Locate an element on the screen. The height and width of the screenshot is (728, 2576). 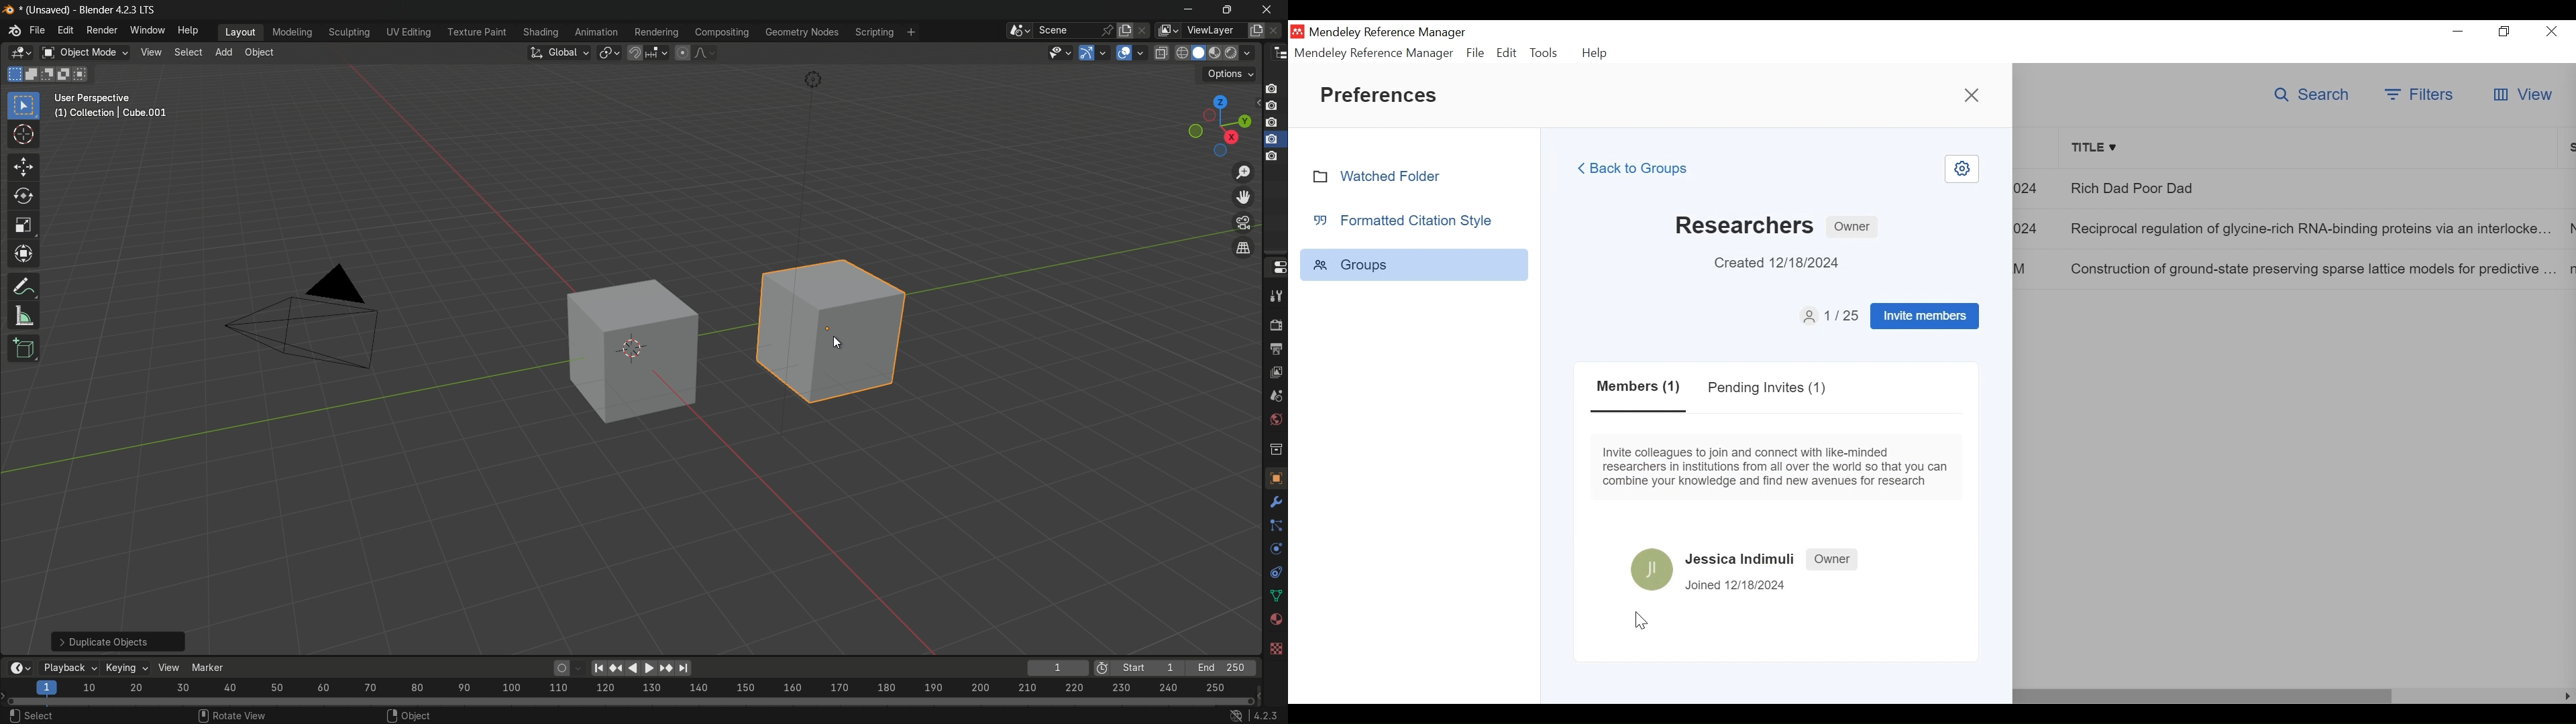
physics is located at coordinates (1275, 550).